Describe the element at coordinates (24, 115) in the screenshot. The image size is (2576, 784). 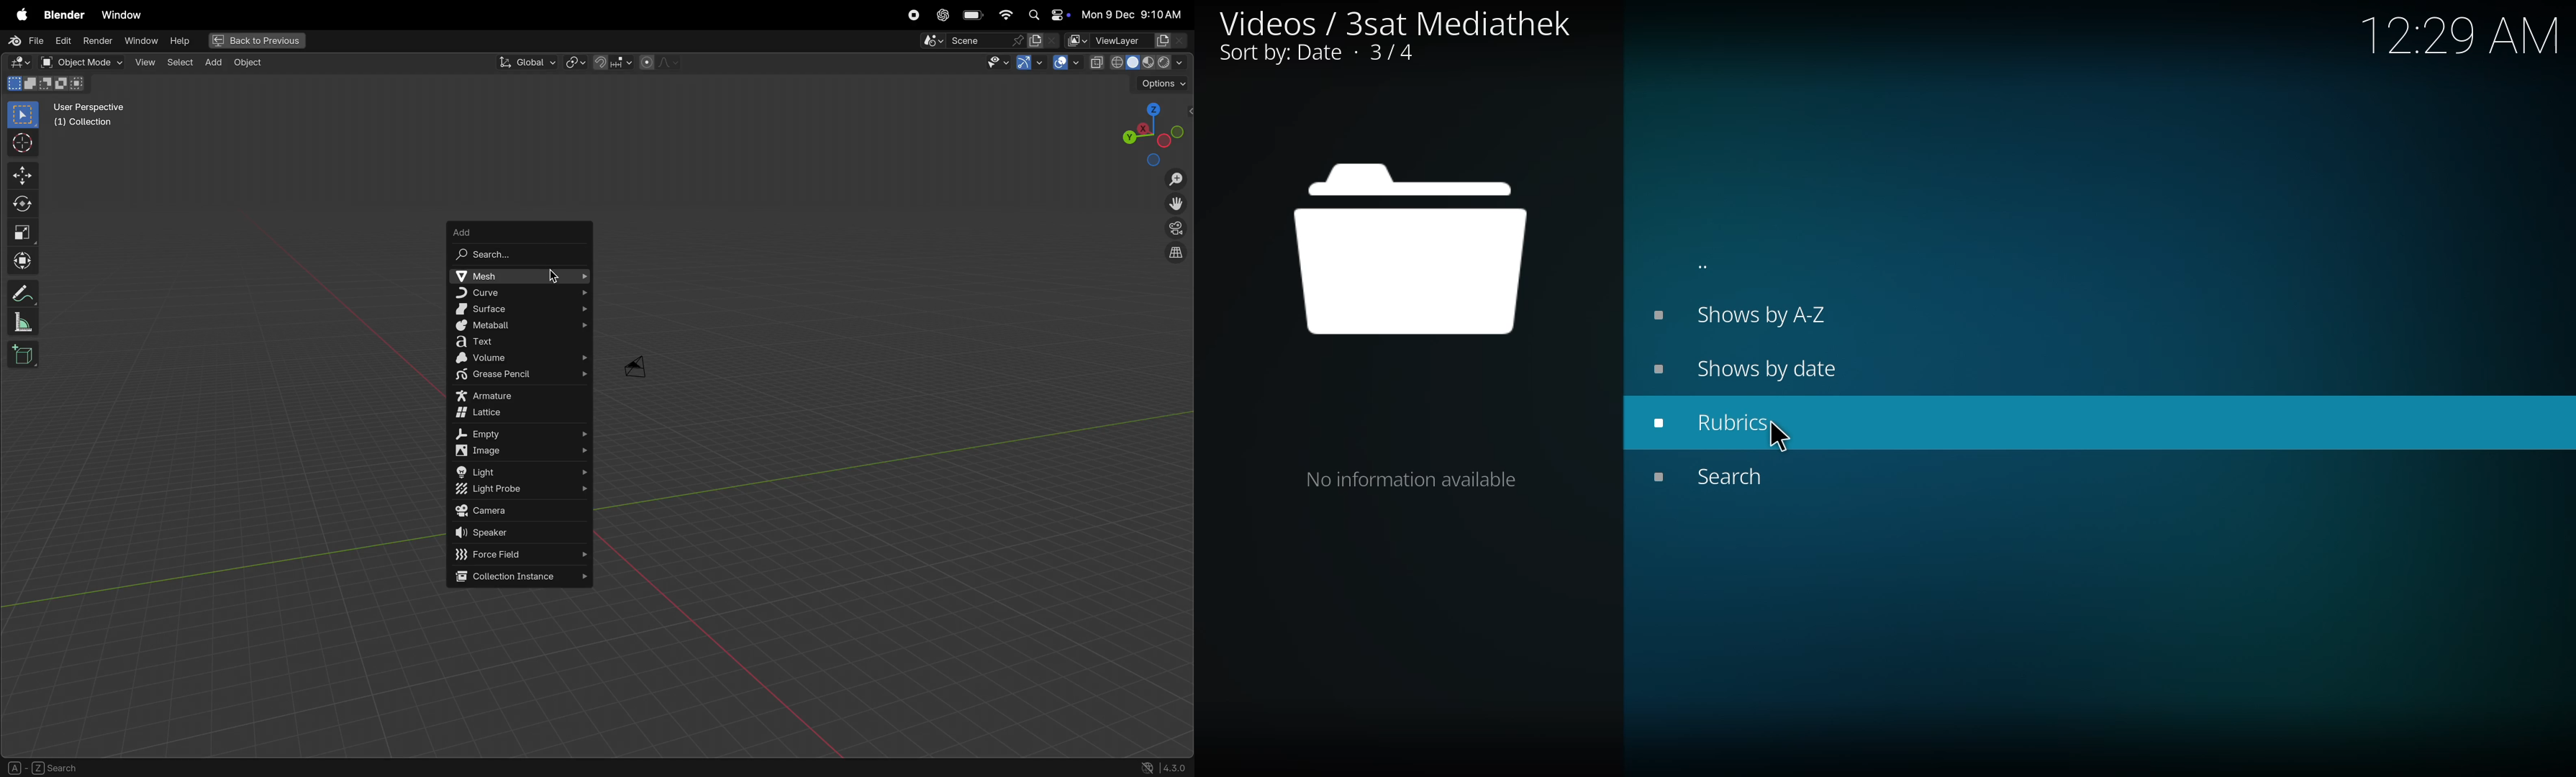
I see `select` at that location.